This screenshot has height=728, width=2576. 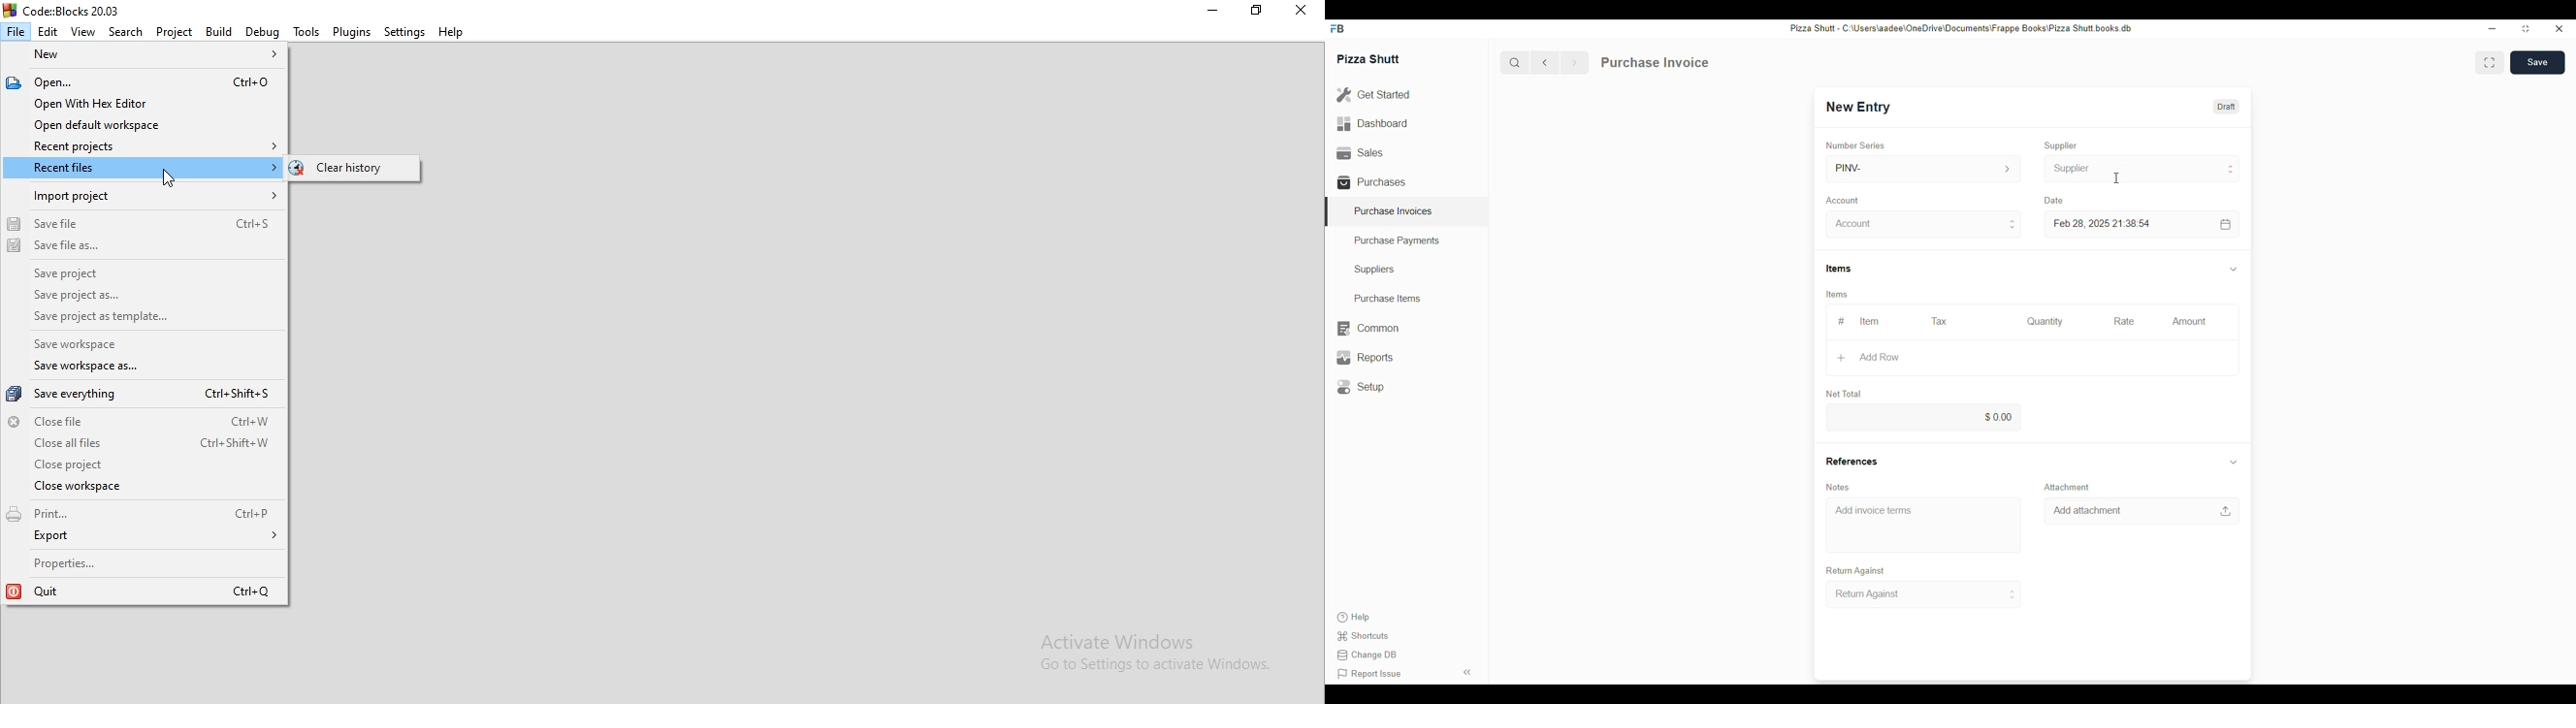 I want to click on Suppliers., so click(x=1377, y=269).